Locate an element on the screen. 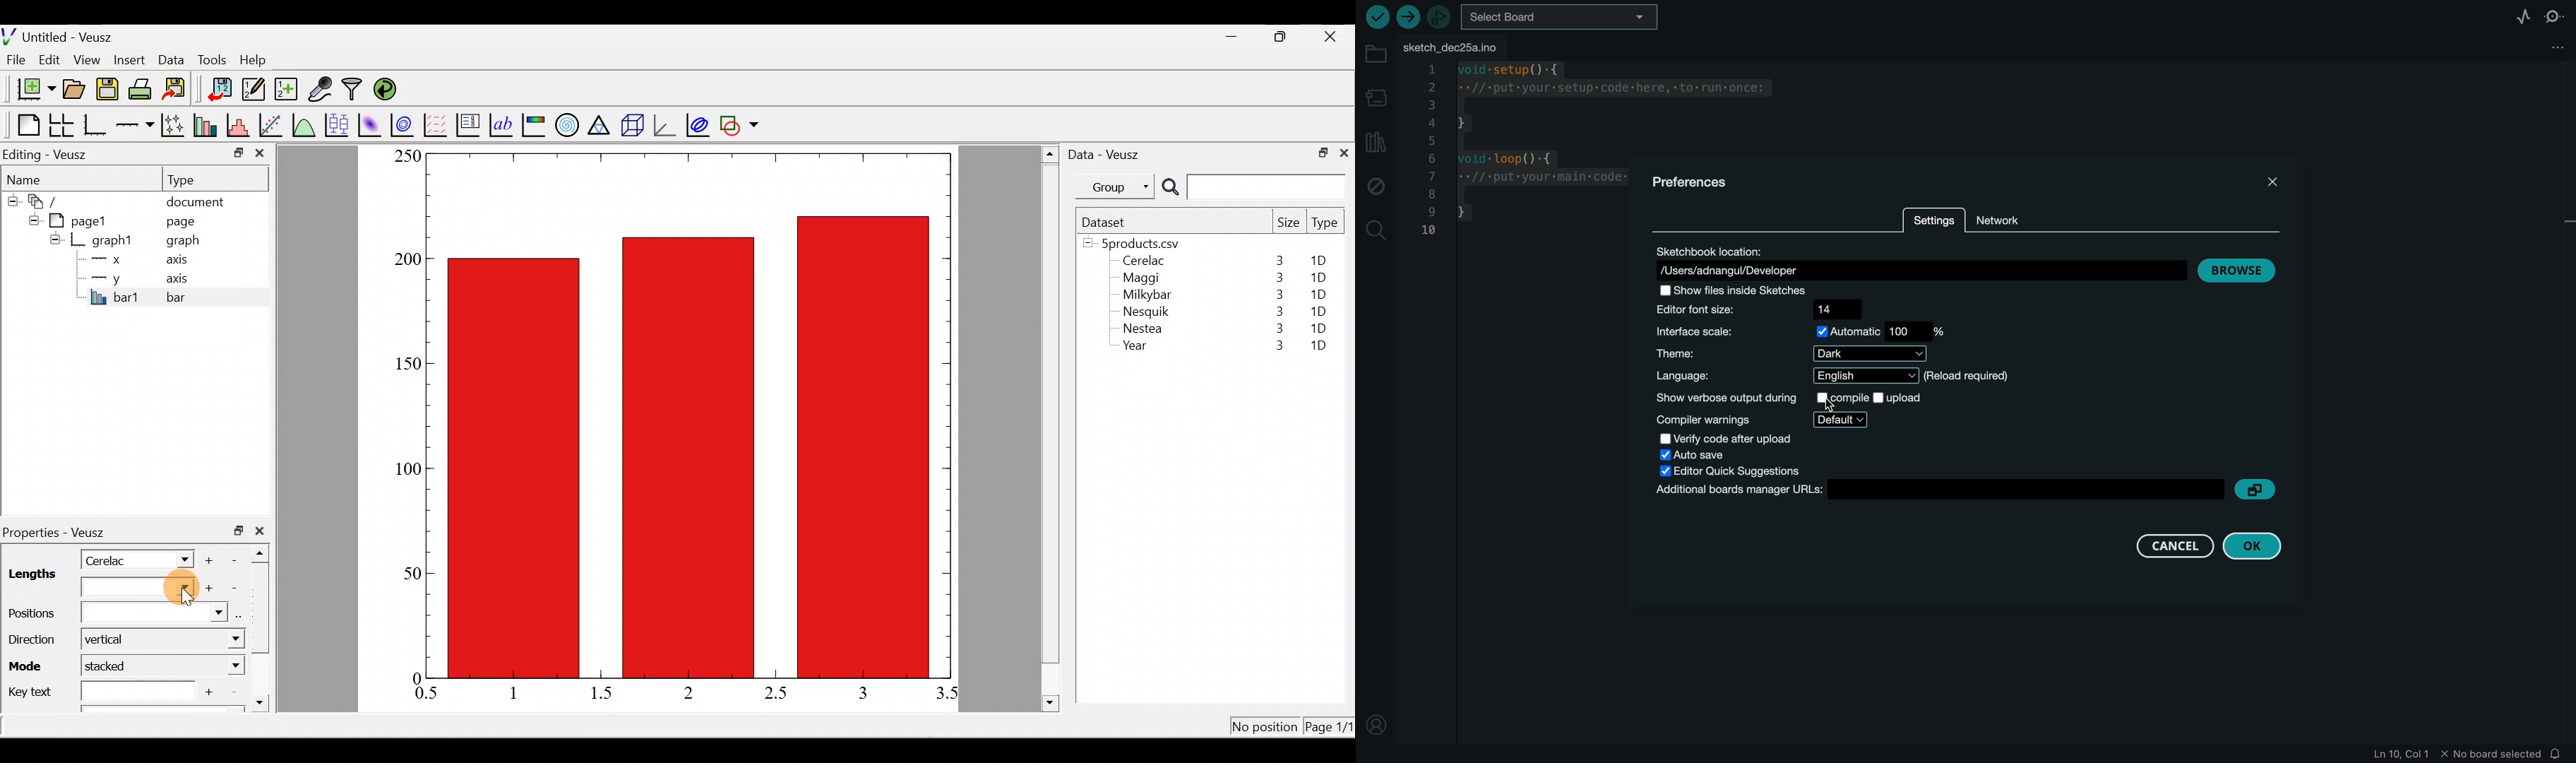 The height and width of the screenshot is (784, 2576). Milkybar is located at coordinates (1143, 296).